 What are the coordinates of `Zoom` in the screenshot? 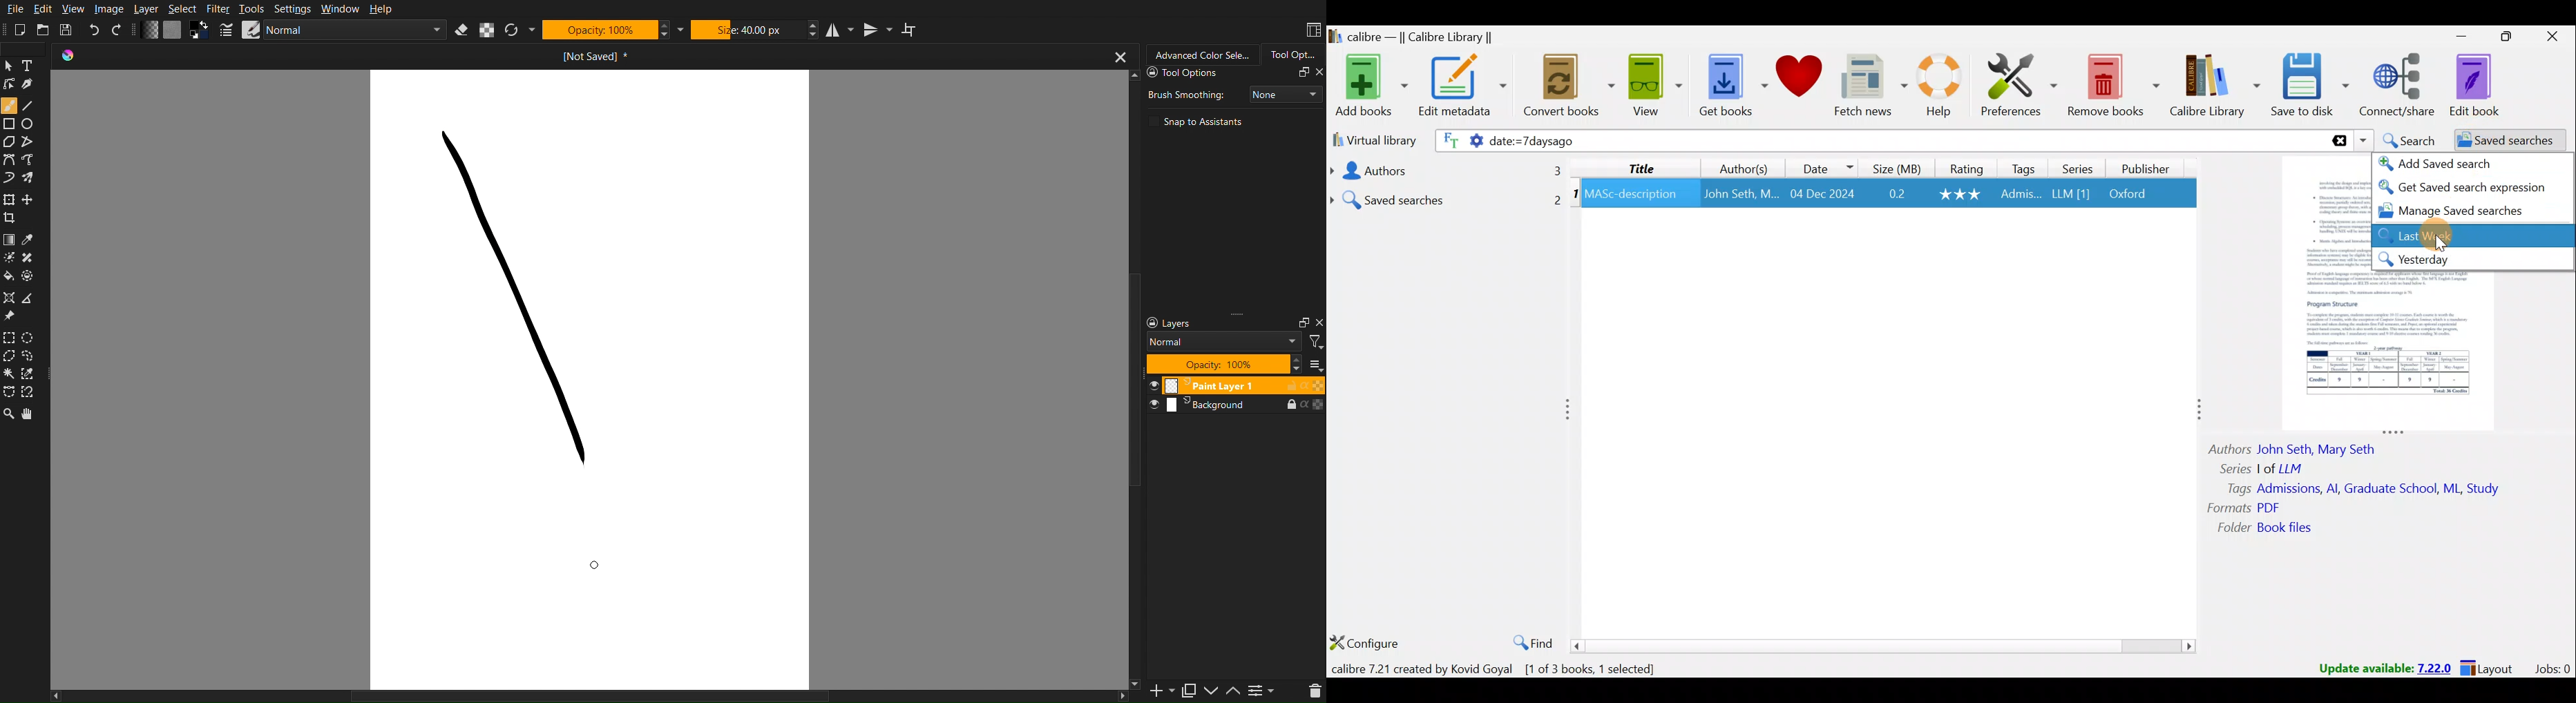 It's located at (10, 414).